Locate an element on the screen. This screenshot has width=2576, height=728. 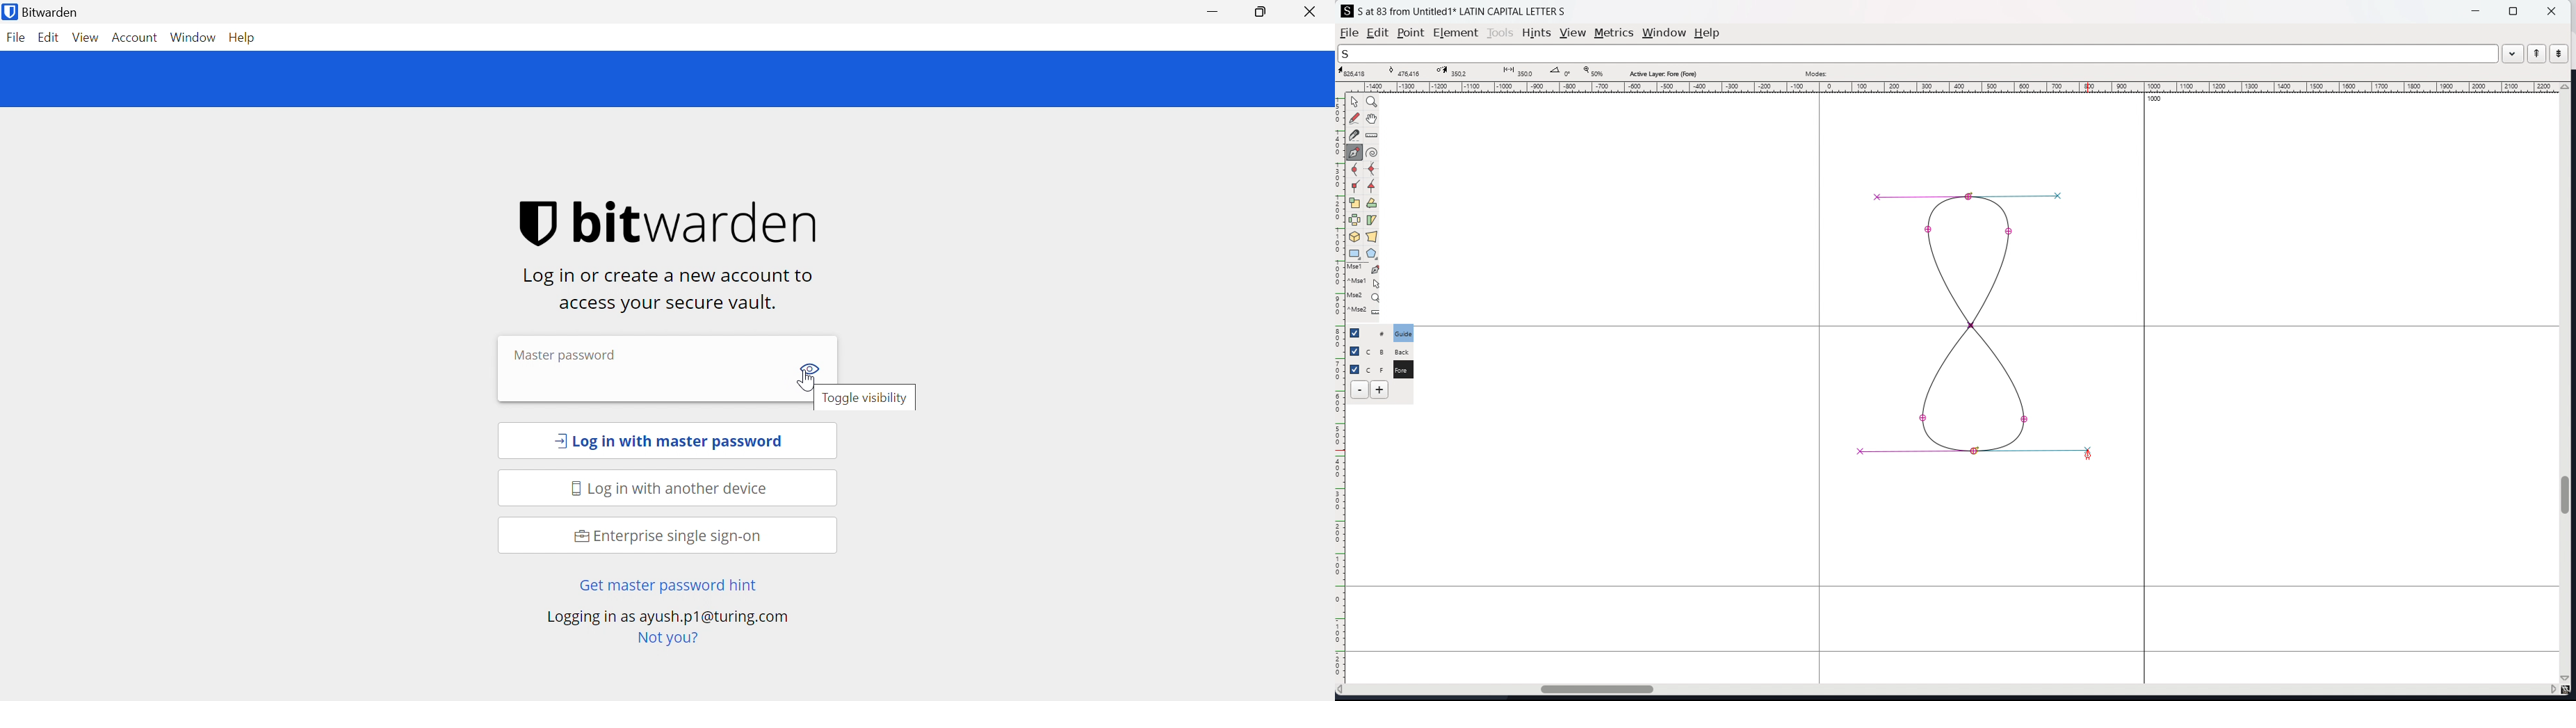
vertical scrollbar is located at coordinates (2568, 384).